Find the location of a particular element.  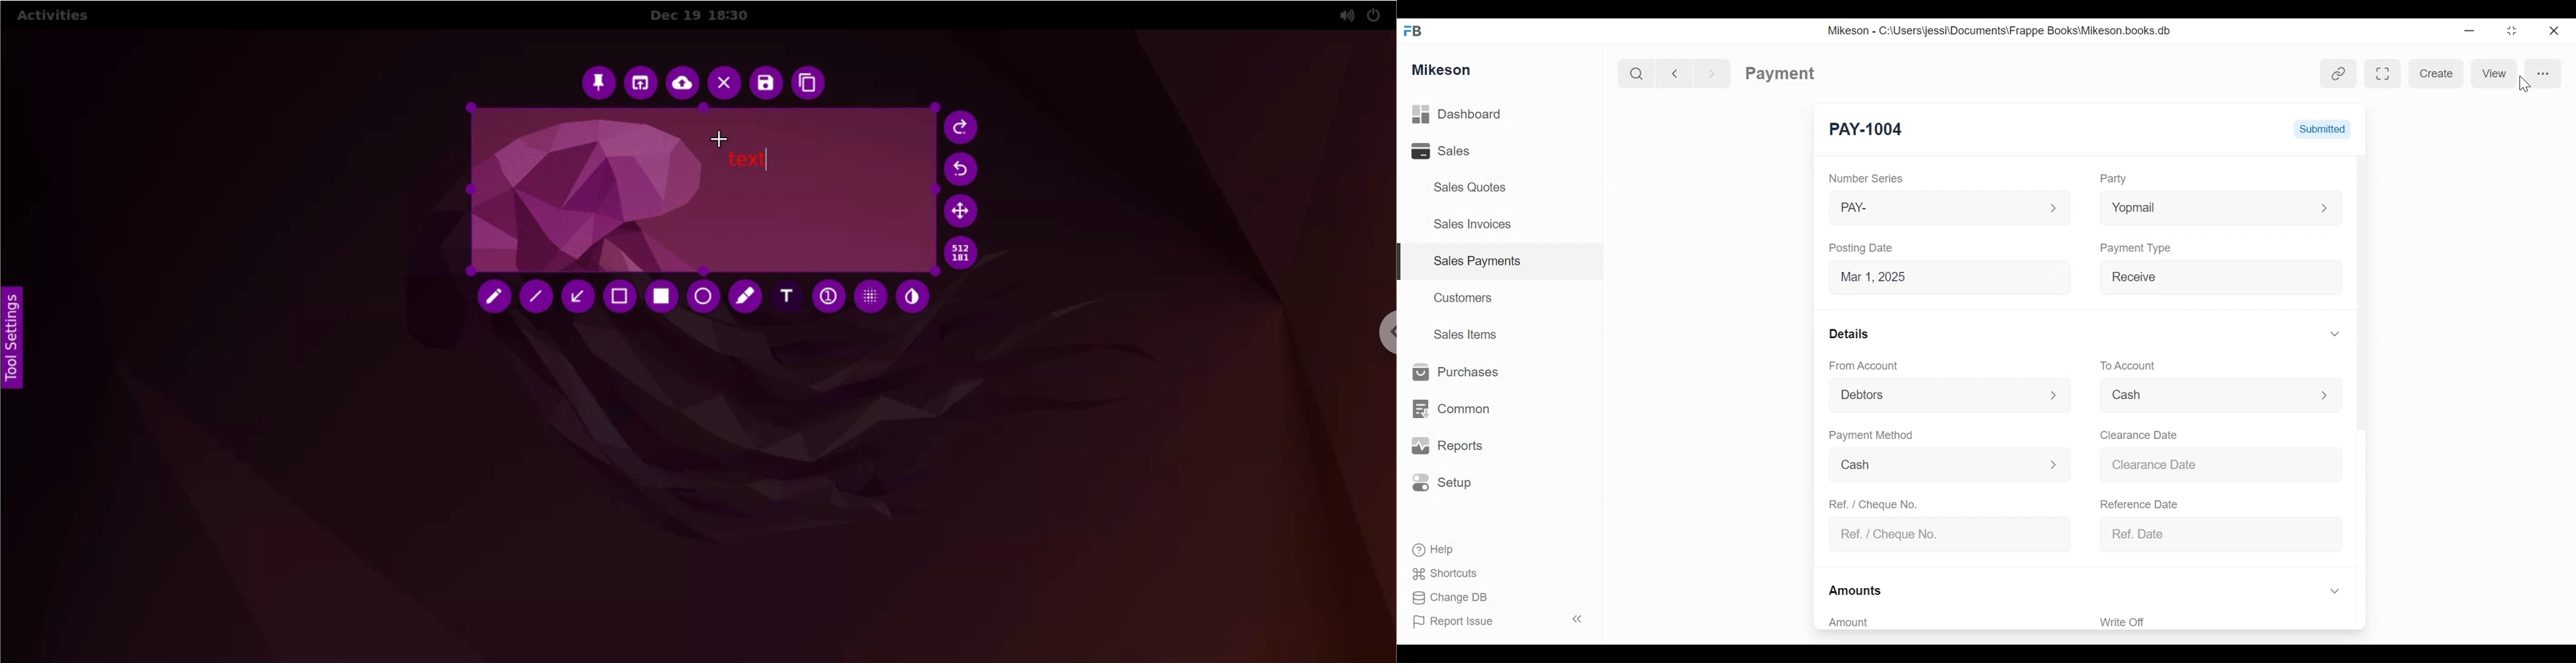

cursor is located at coordinates (2523, 89).